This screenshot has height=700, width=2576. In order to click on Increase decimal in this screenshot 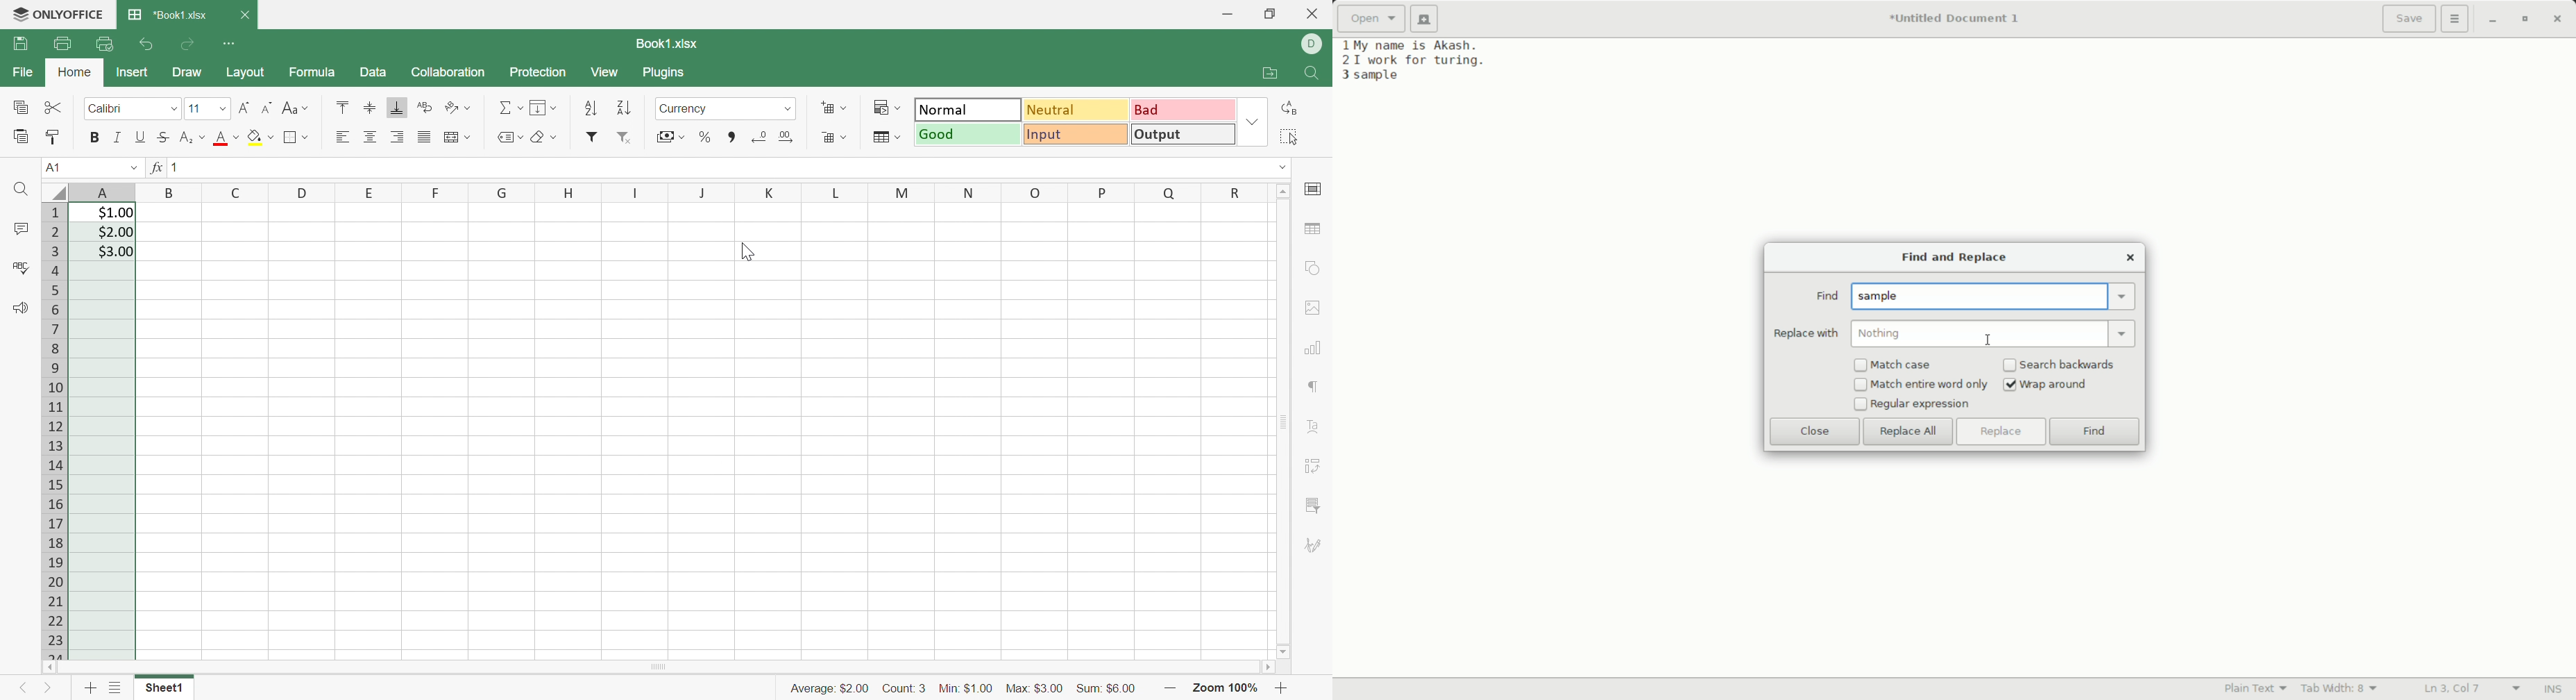, I will do `click(785, 135)`.